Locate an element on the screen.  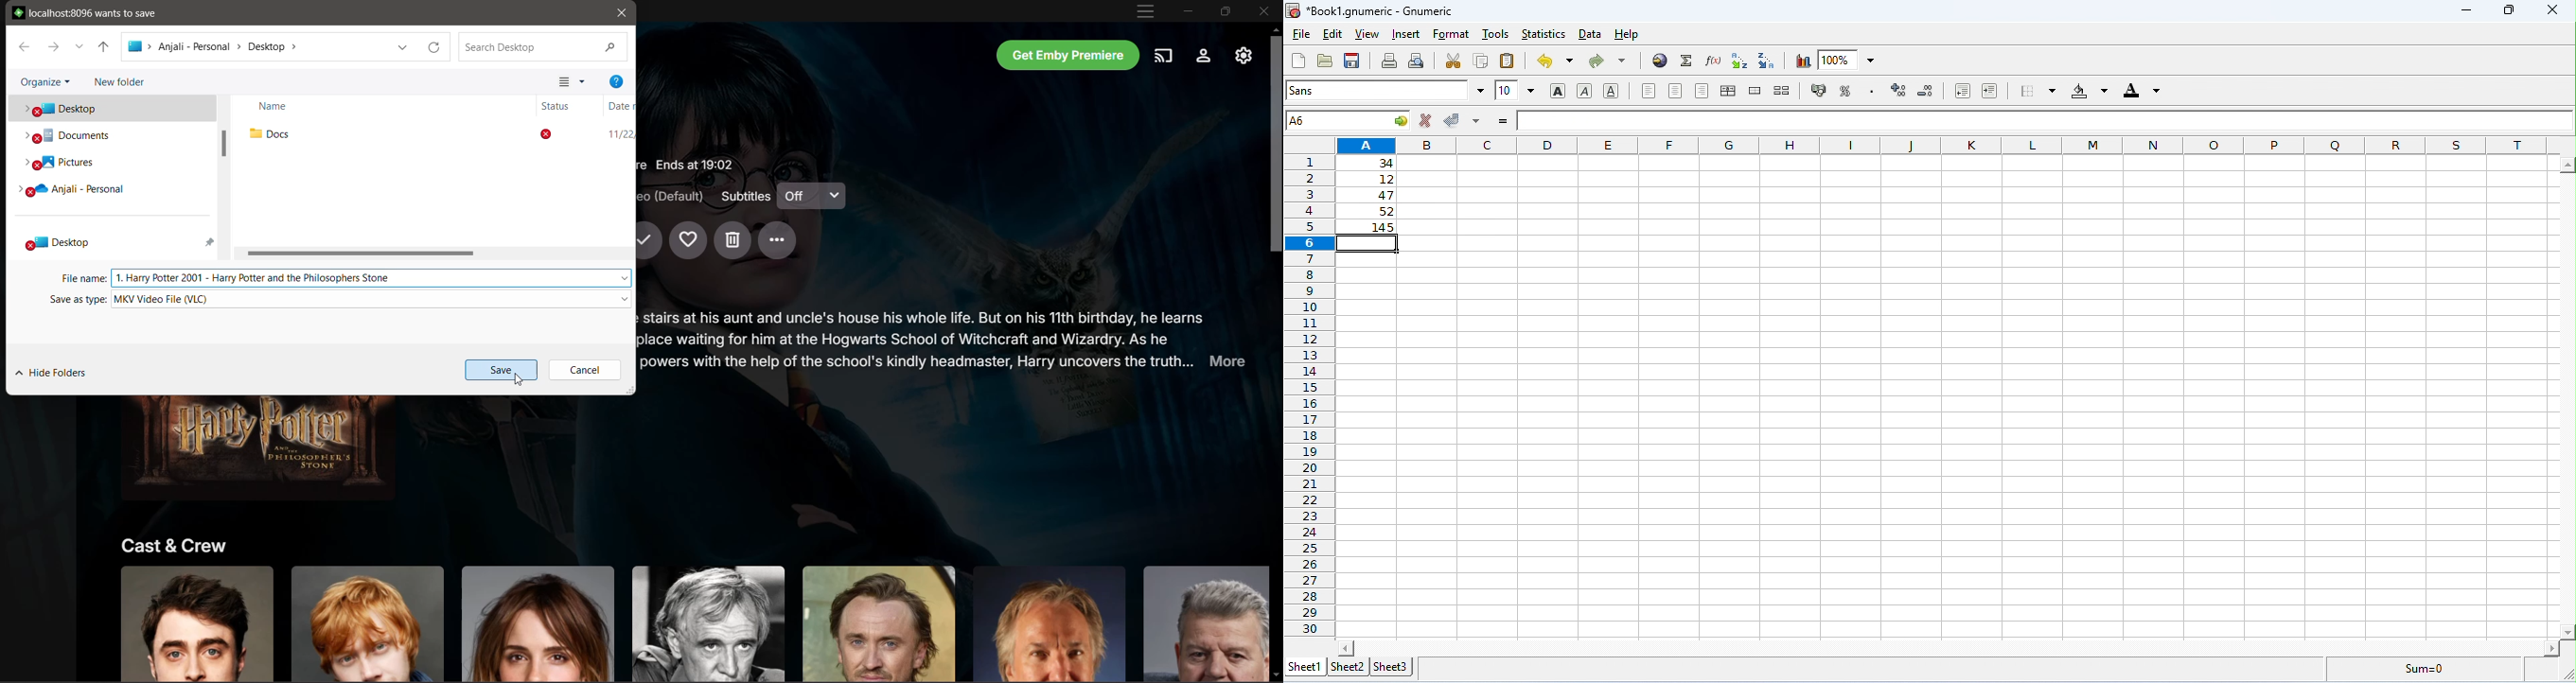
Delete is located at coordinates (733, 241).